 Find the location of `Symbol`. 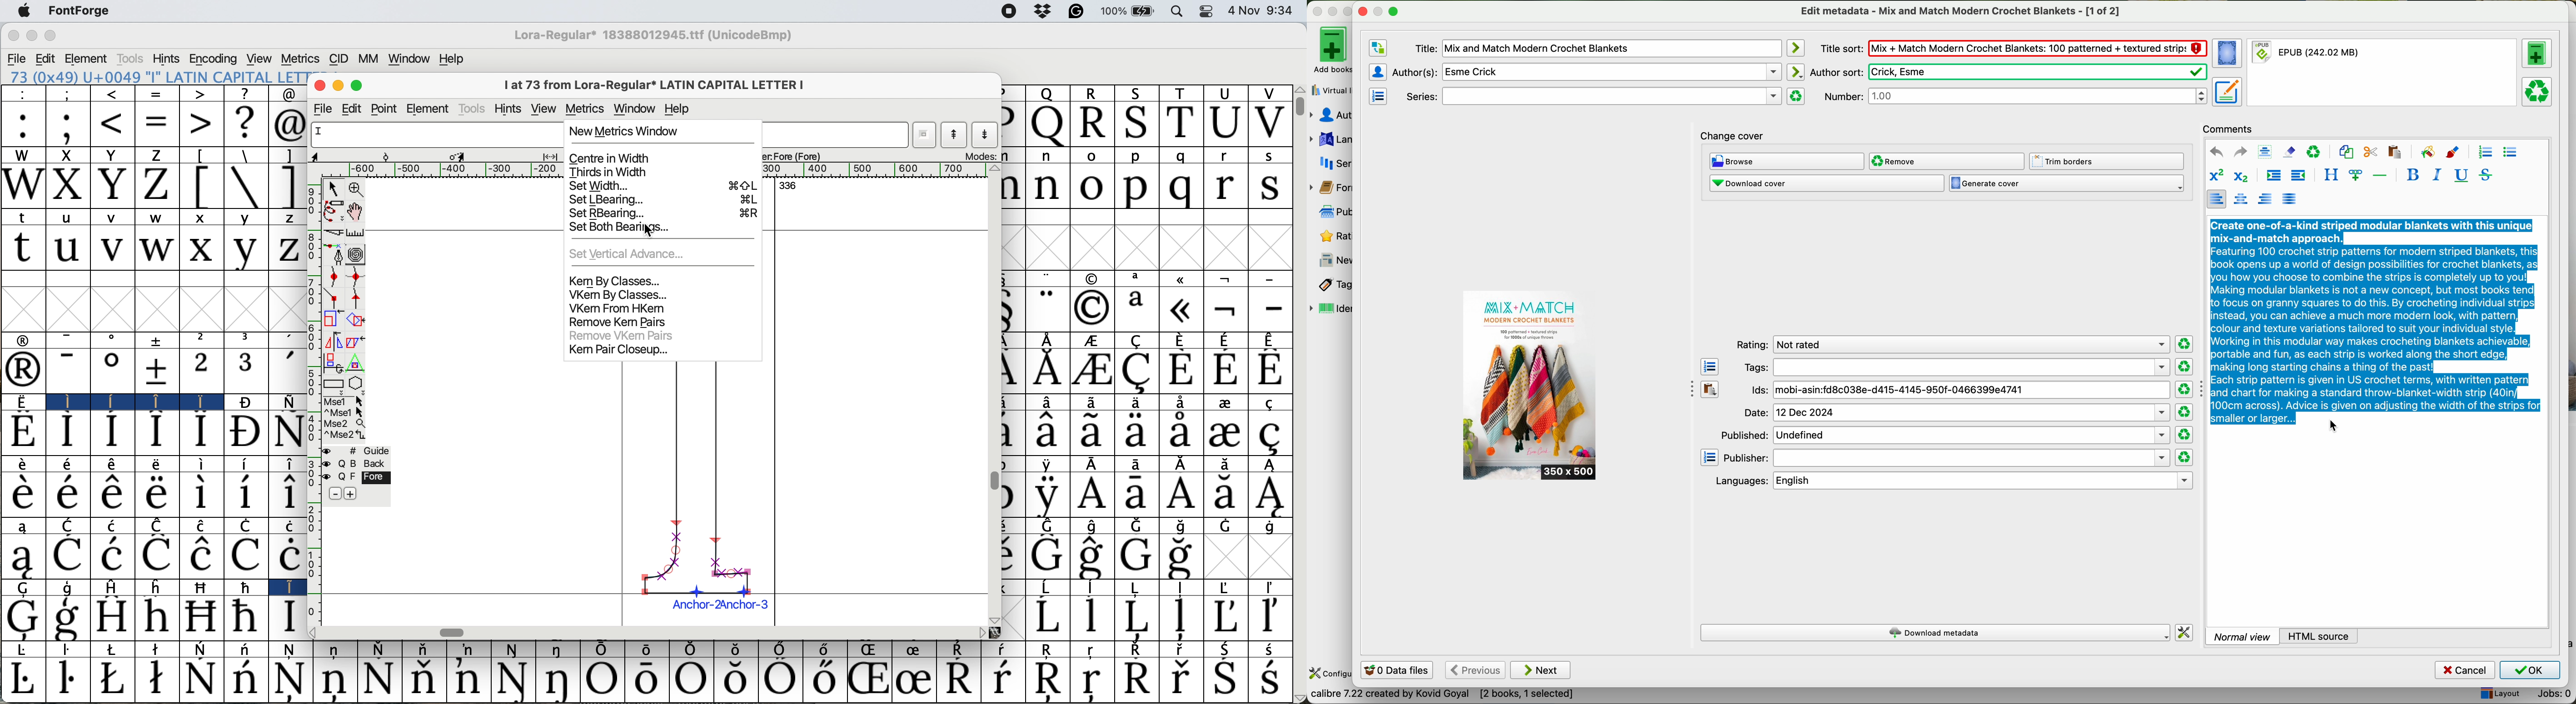

Symbol is located at coordinates (25, 680).